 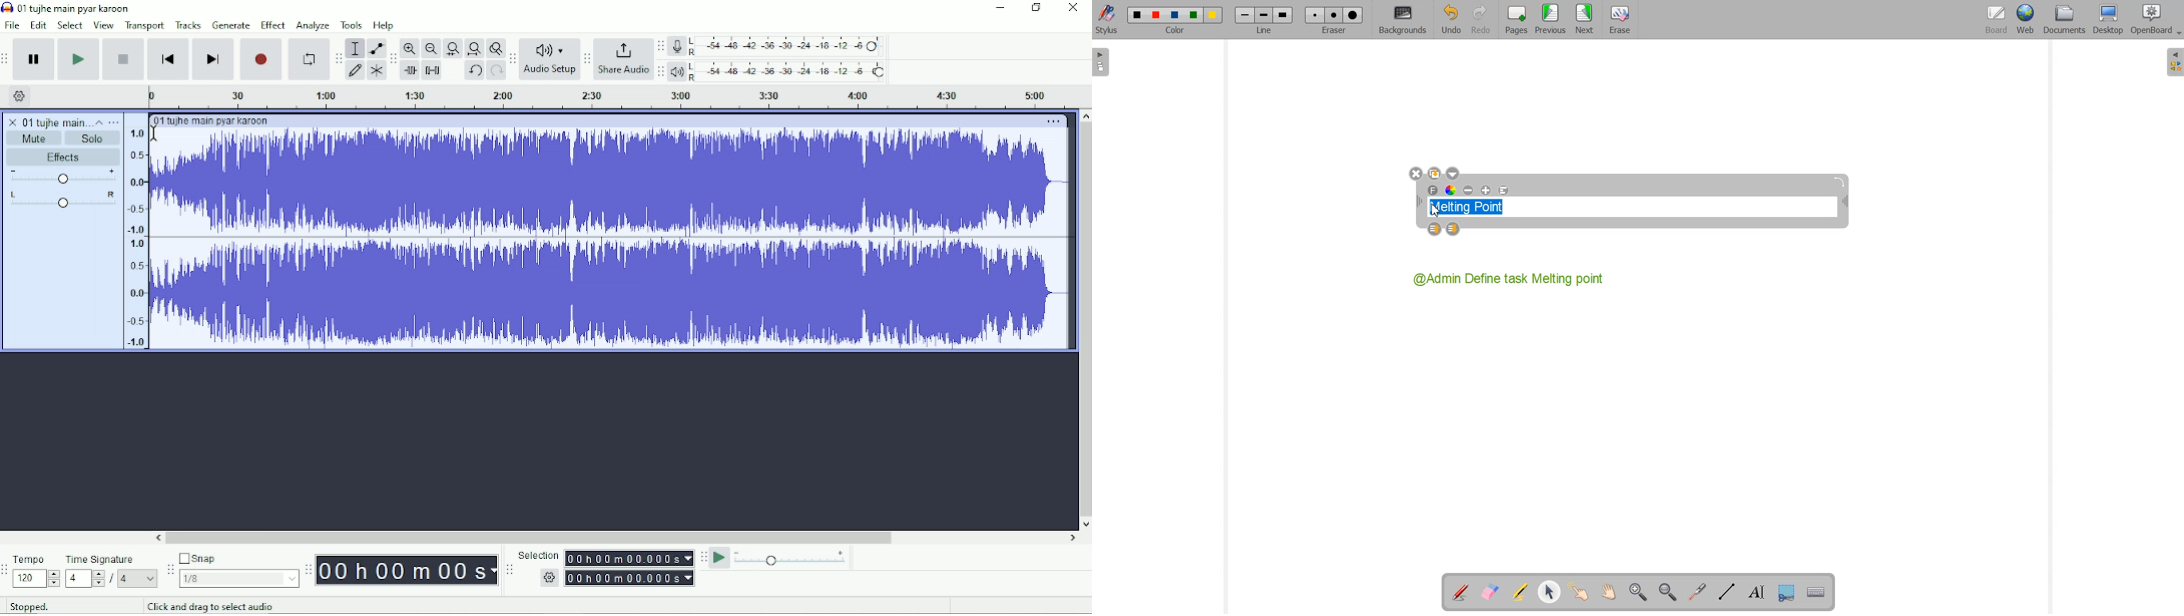 What do you see at coordinates (375, 47) in the screenshot?
I see `Envelope tool` at bounding box center [375, 47].